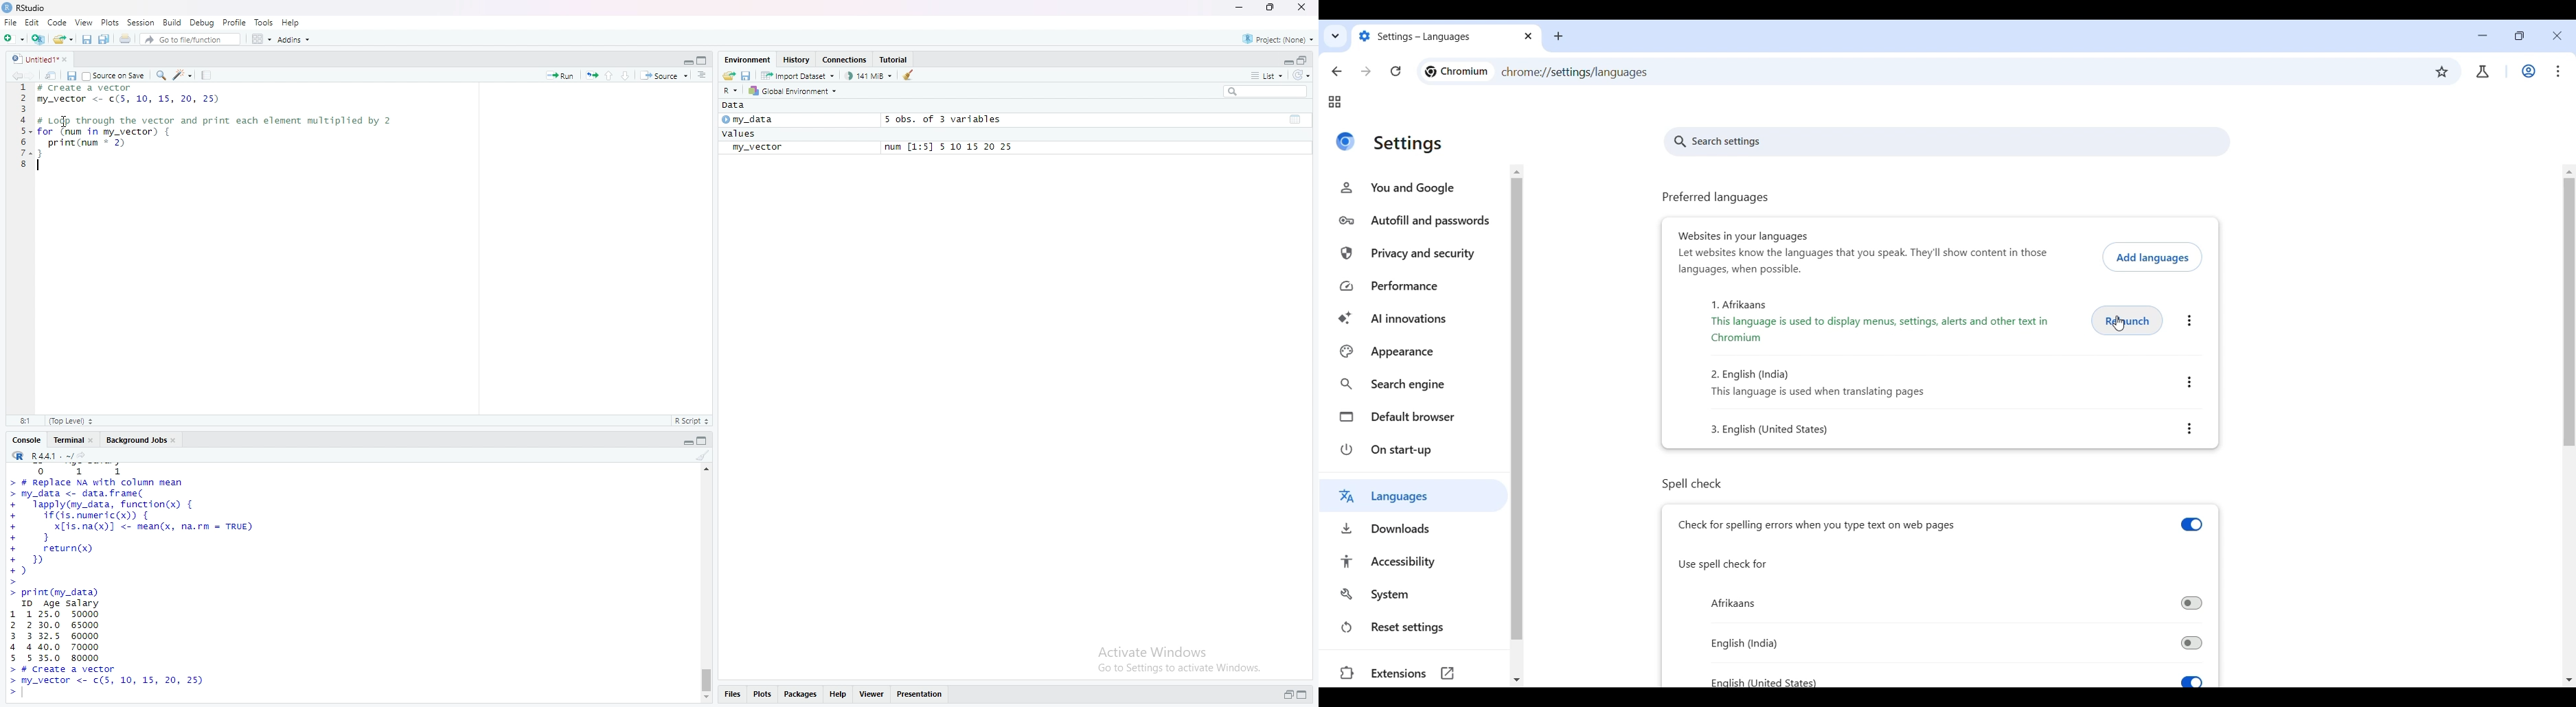  Describe the element at coordinates (797, 91) in the screenshot. I see `Global Environment ` at that location.